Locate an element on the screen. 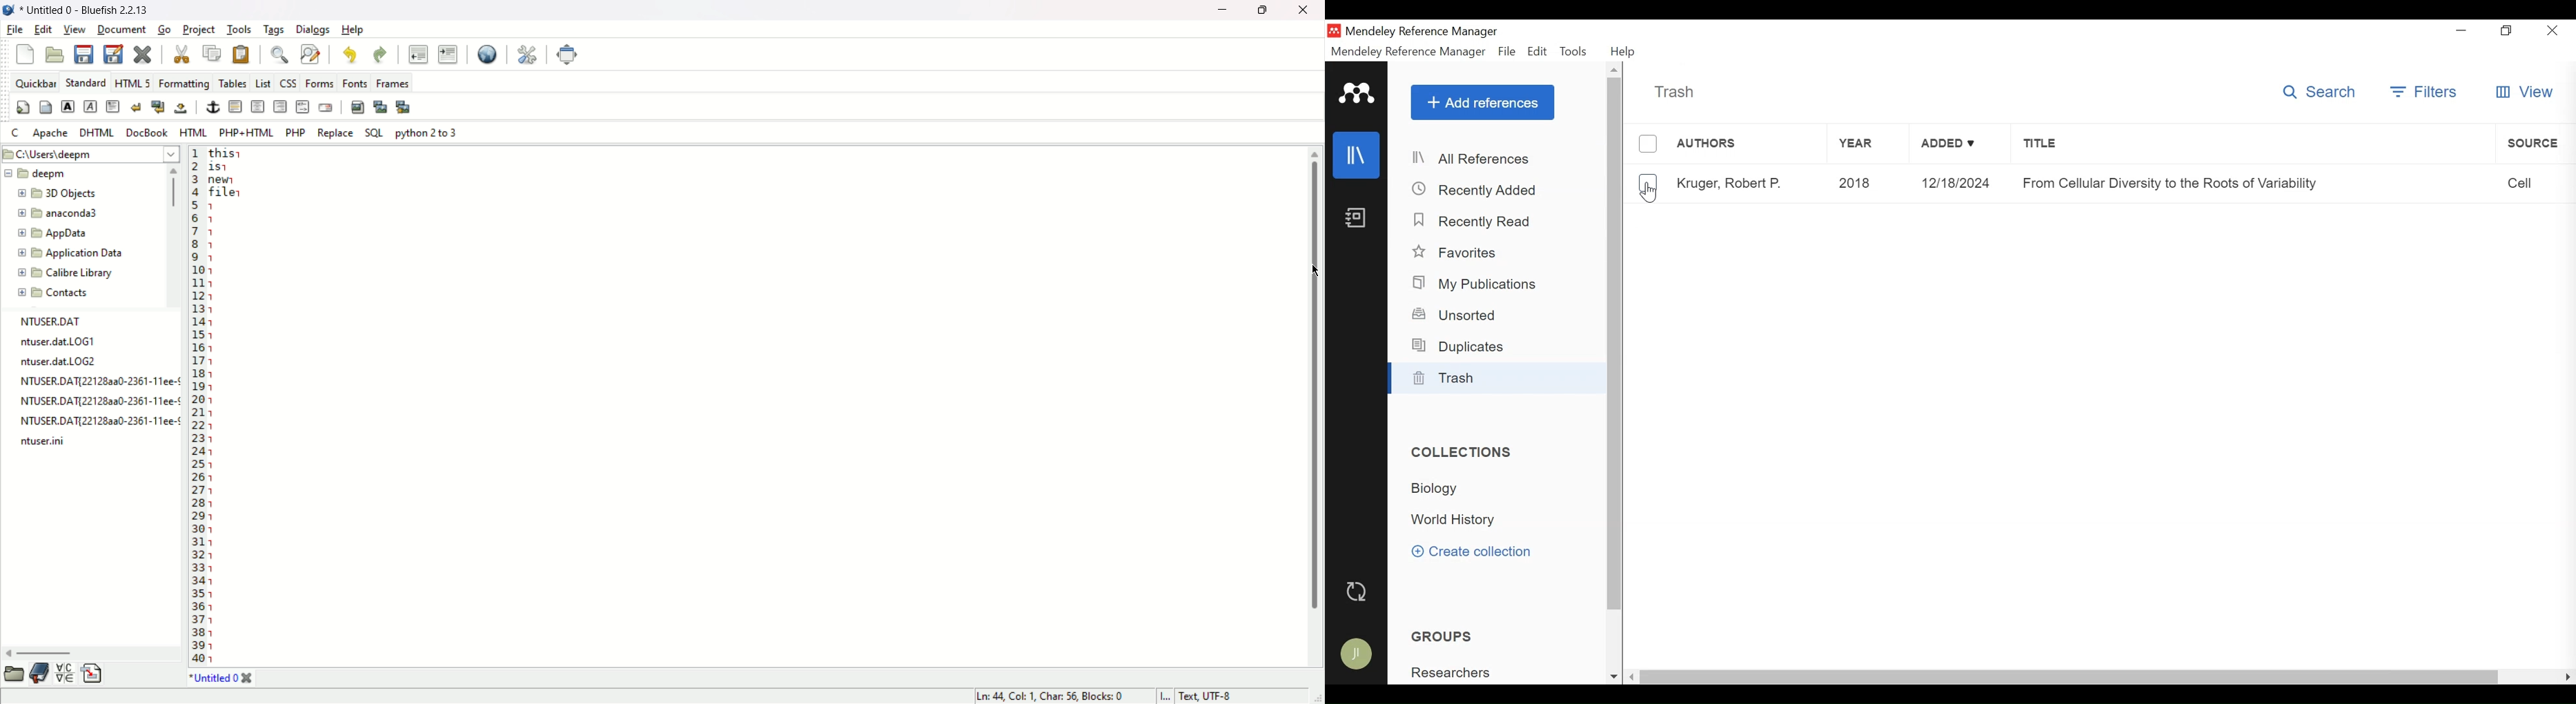 The image size is (2576, 728). Add Reference is located at coordinates (1482, 103).